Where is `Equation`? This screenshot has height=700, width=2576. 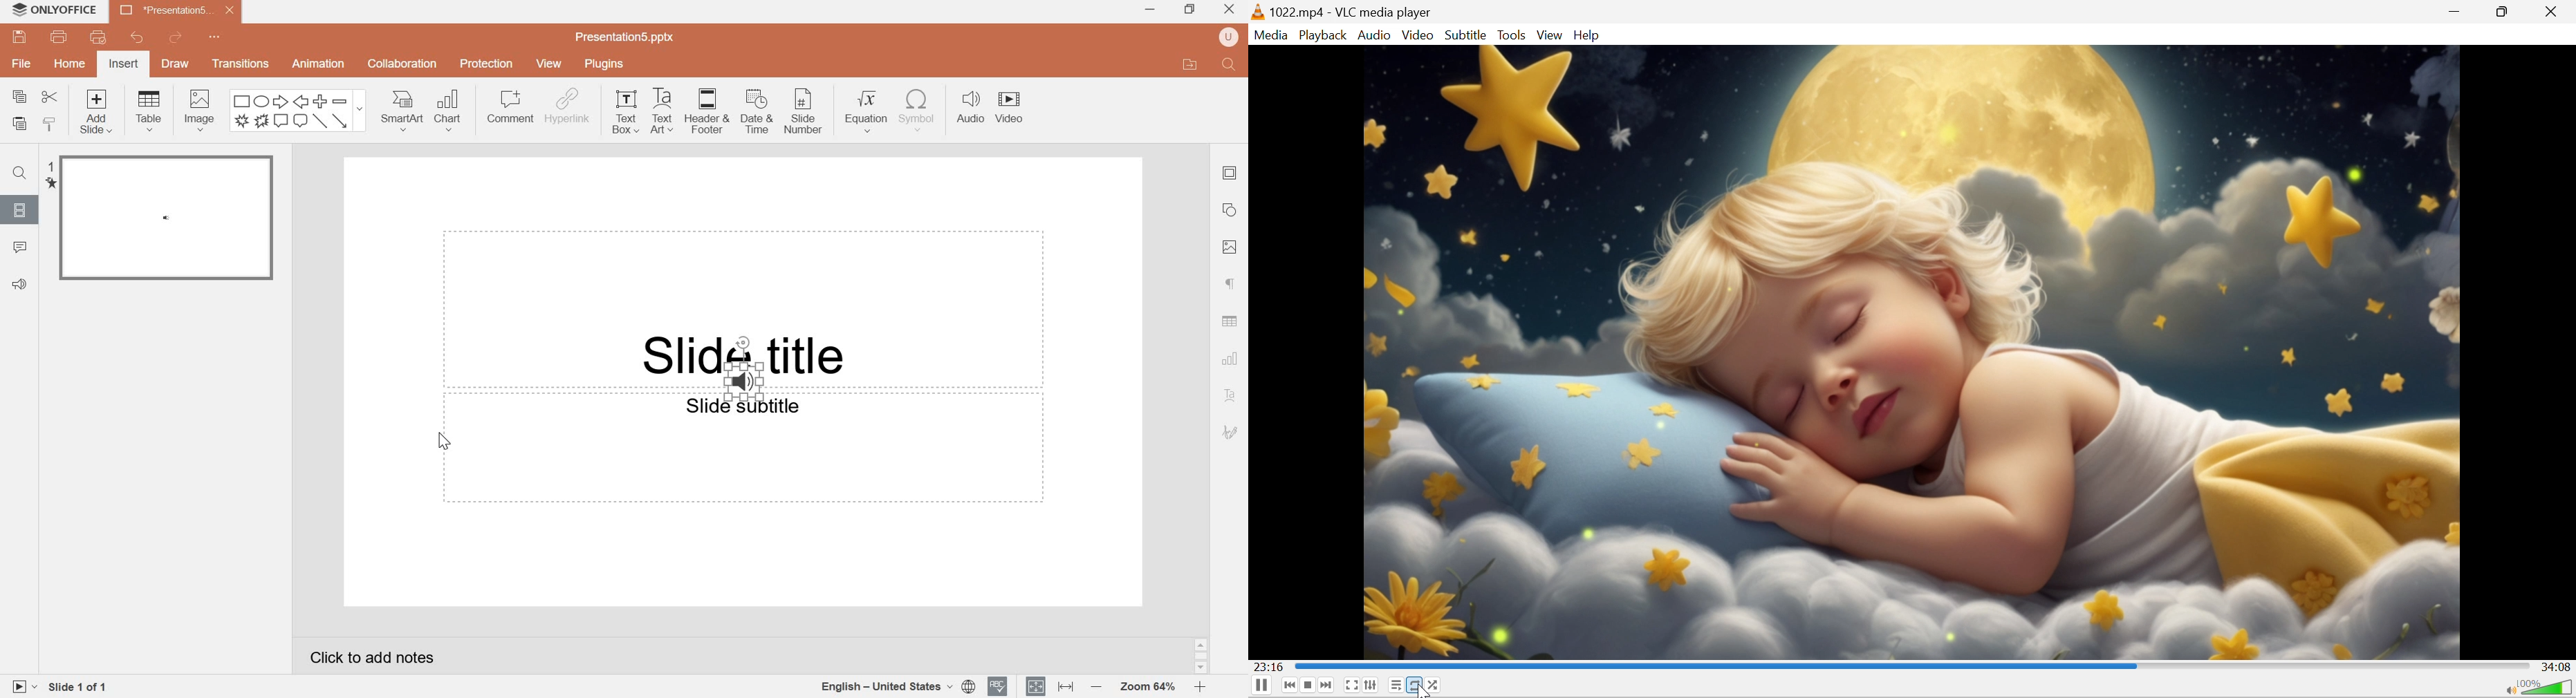
Equation is located at coordinates (868, 110).